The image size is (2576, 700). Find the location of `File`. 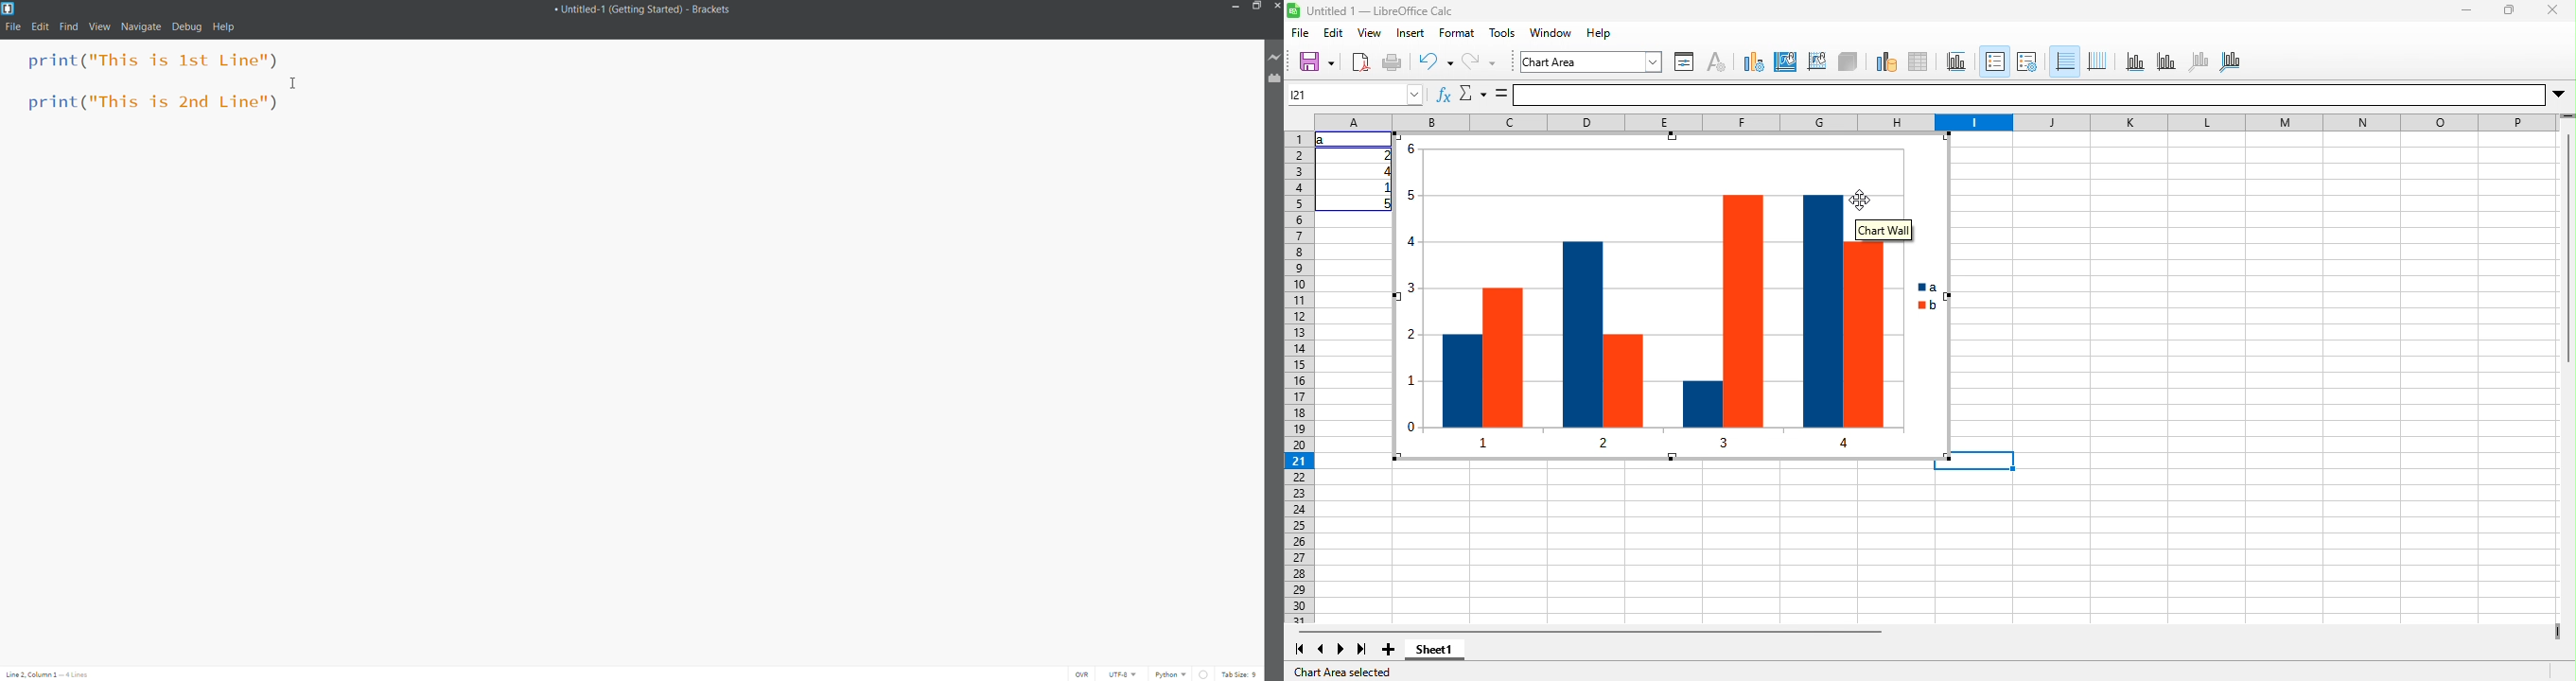

File is located at coordinates (15, 25).